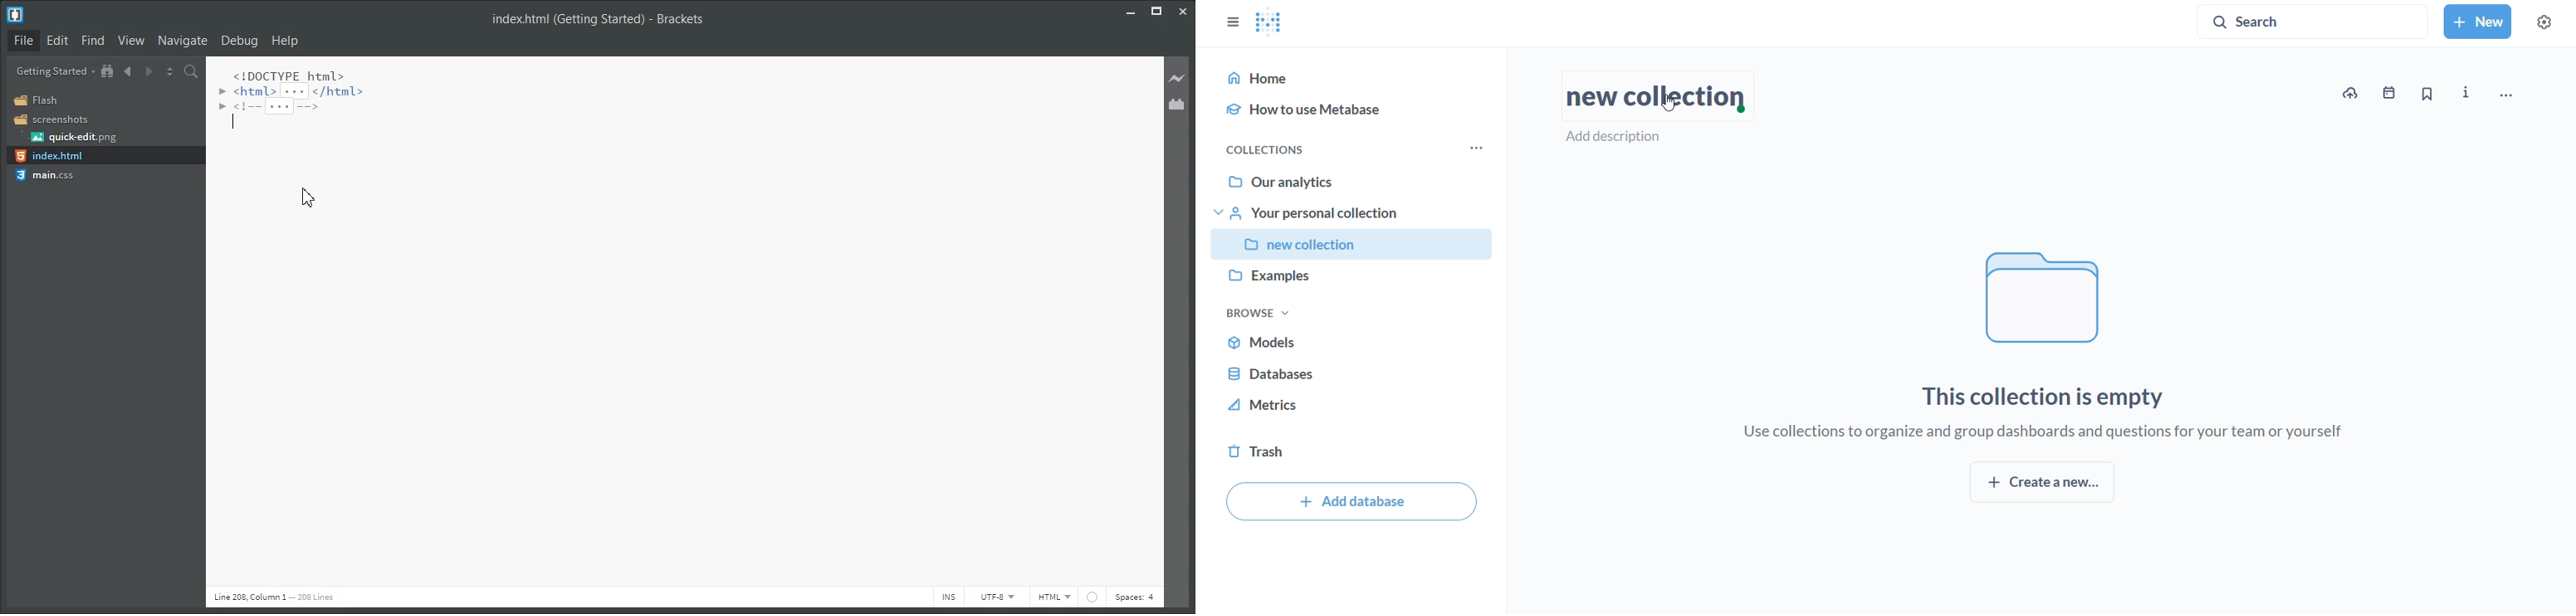 This screenshot has width=2576, height=616. I want to click on Split the editor vertically and horizontally, so click(169, 71).